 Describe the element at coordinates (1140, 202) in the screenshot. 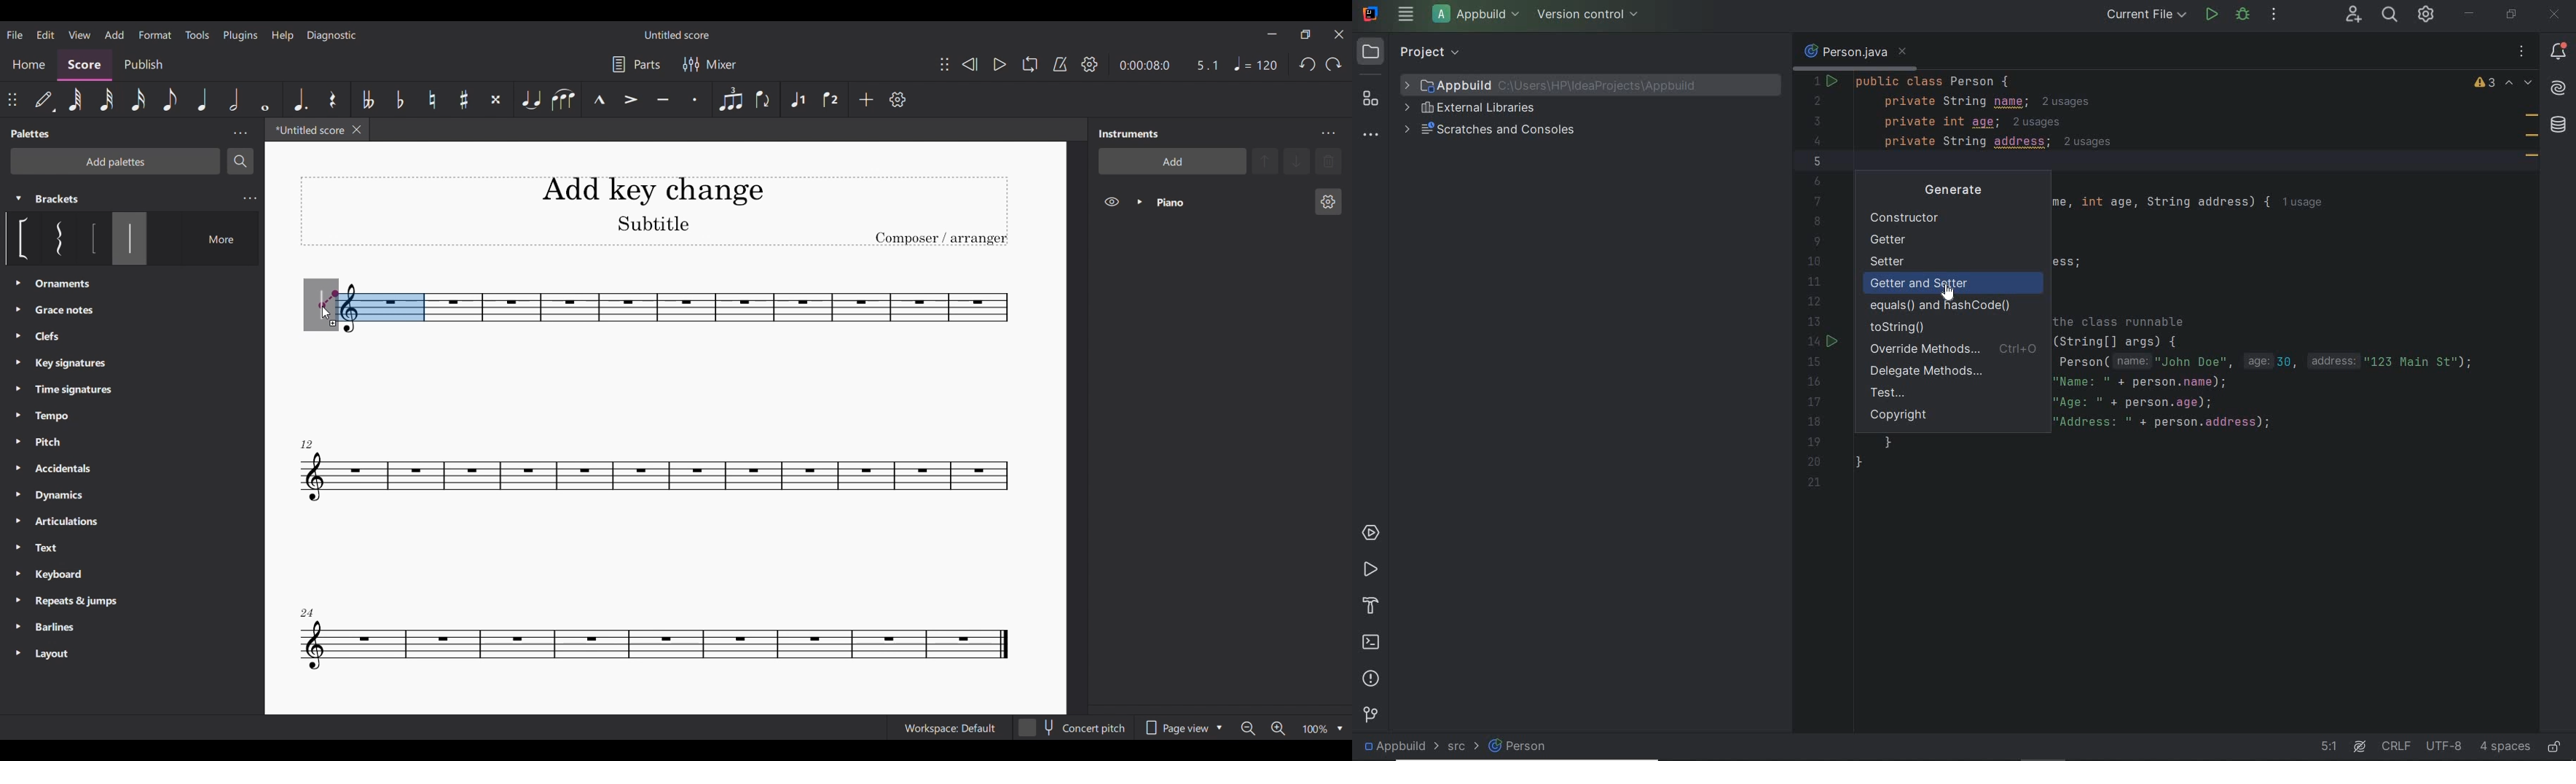

I see `Expand` at that location.